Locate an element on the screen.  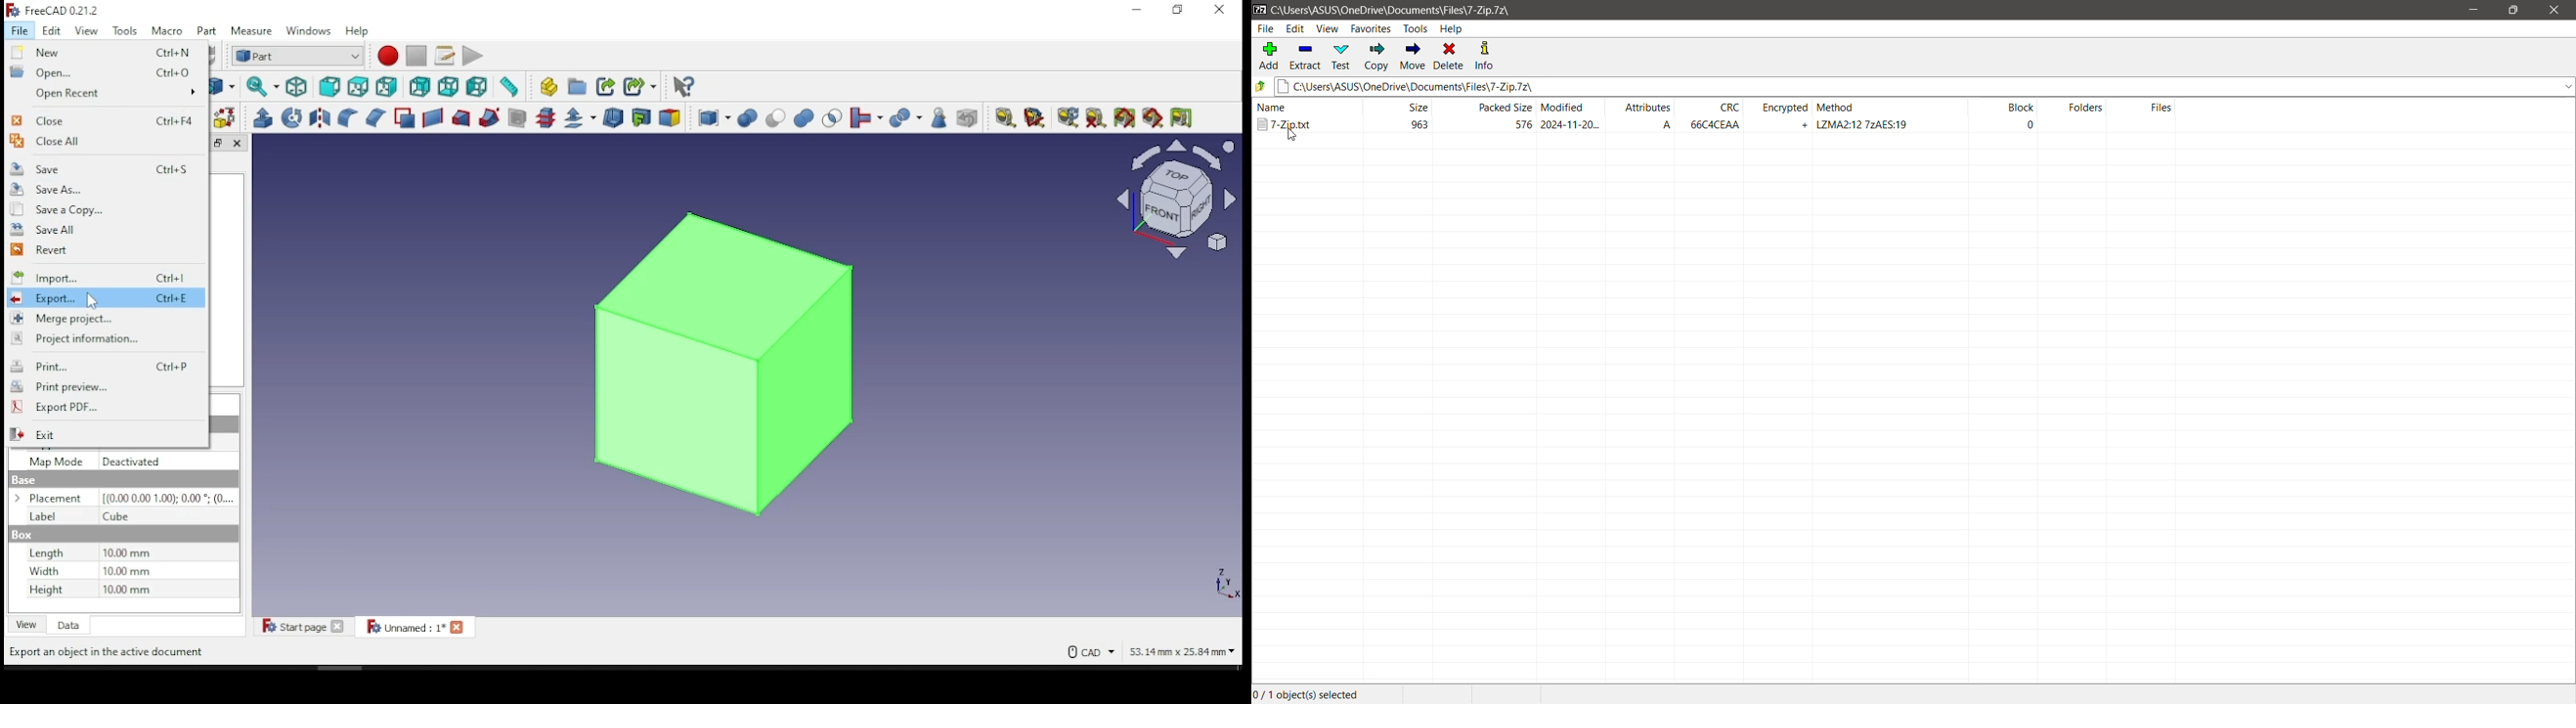
cursor is located at coordinates (91, 301).